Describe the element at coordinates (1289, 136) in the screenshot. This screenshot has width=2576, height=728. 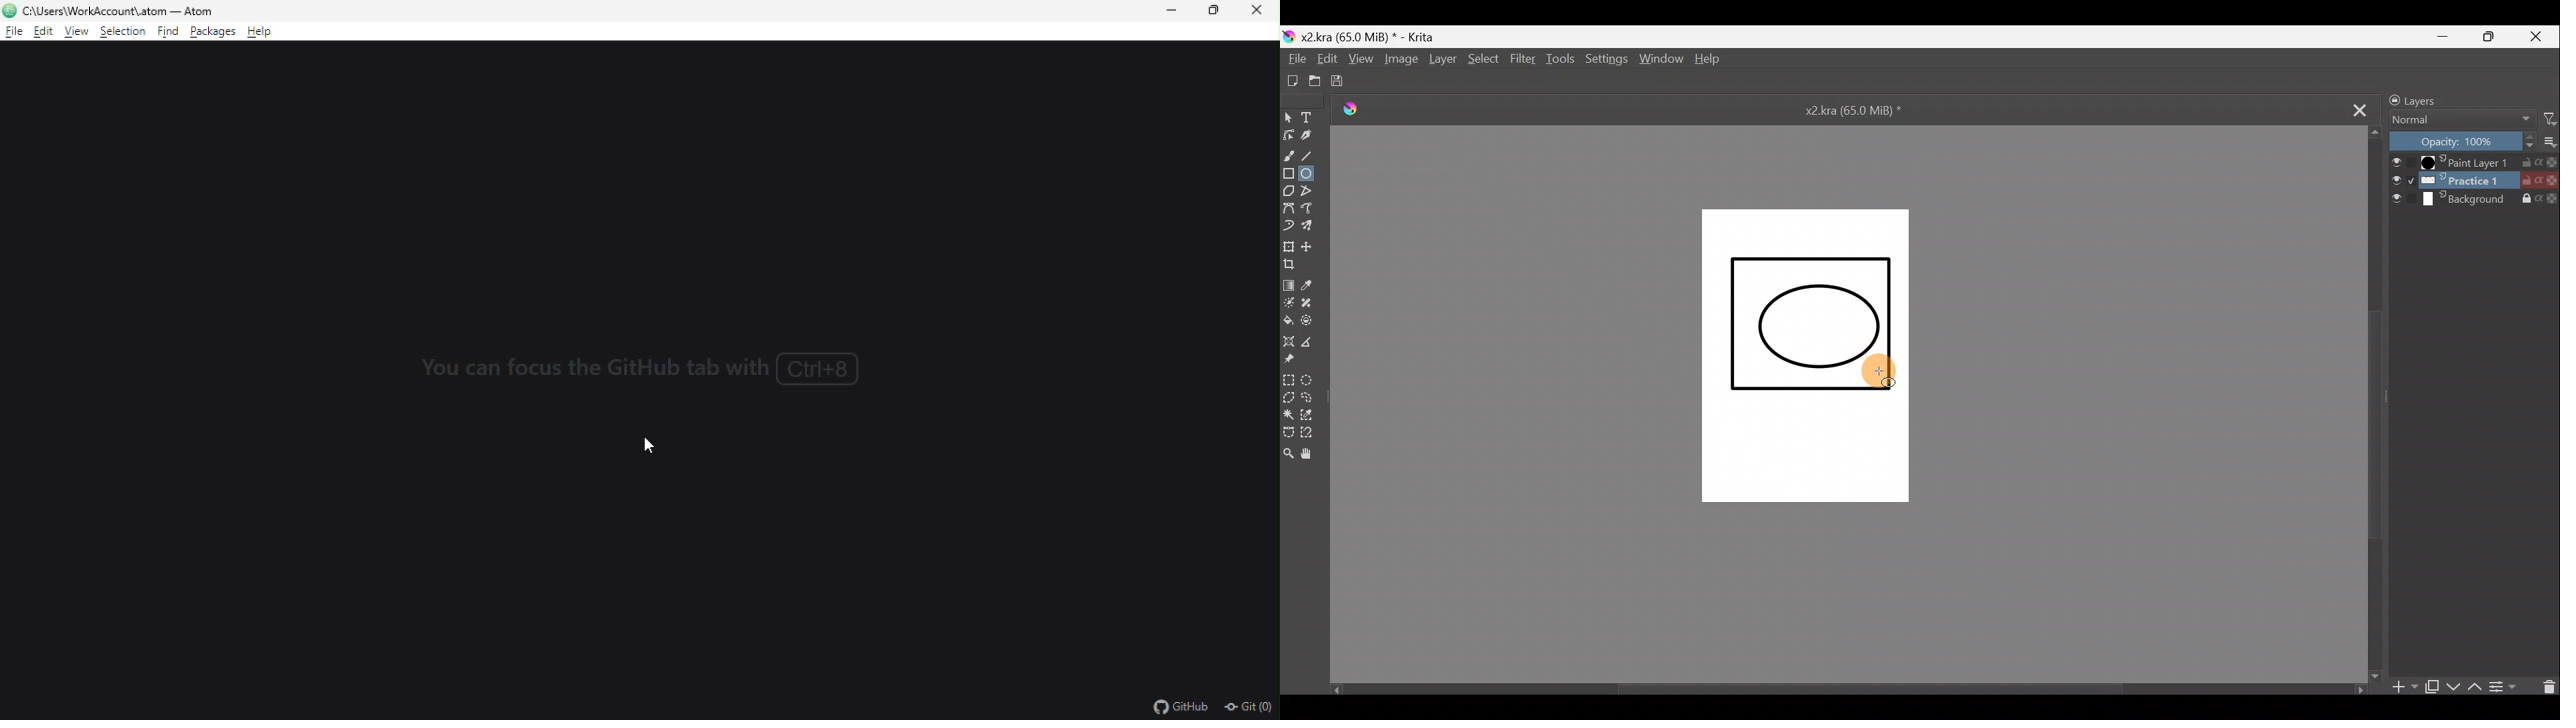
I see `Edit shapes tool` at that location.